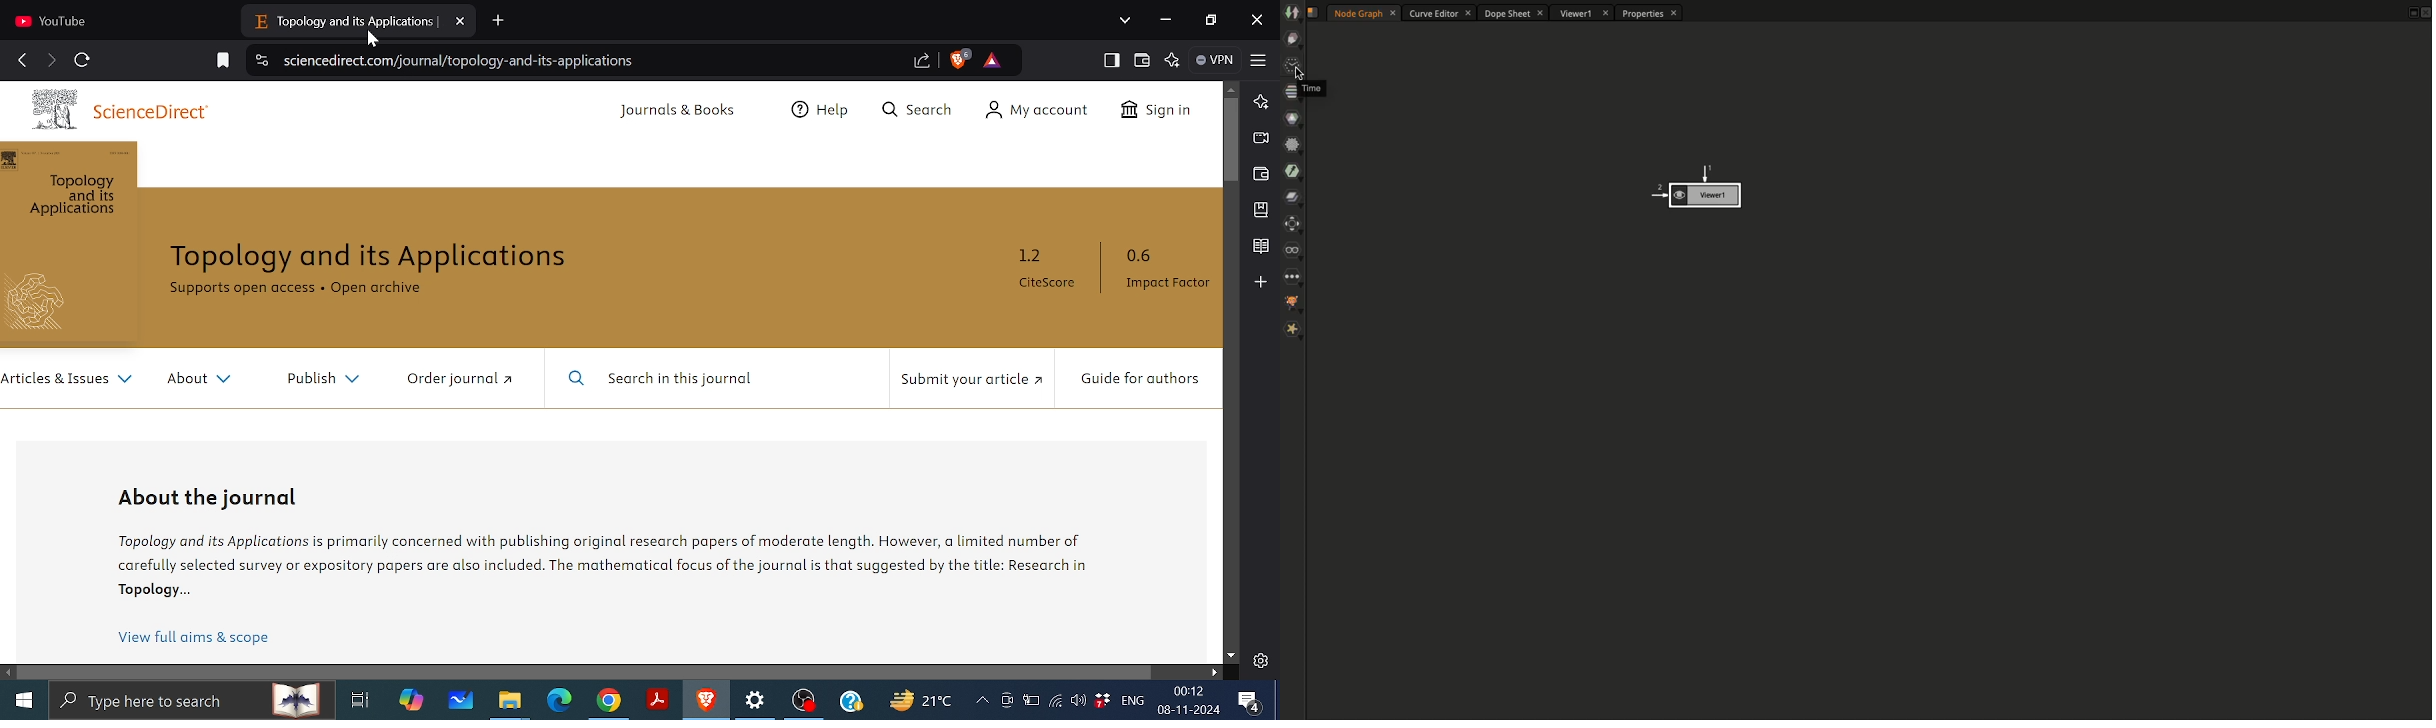  I want to click on Horizontal scrollbar, so click(586, 671).